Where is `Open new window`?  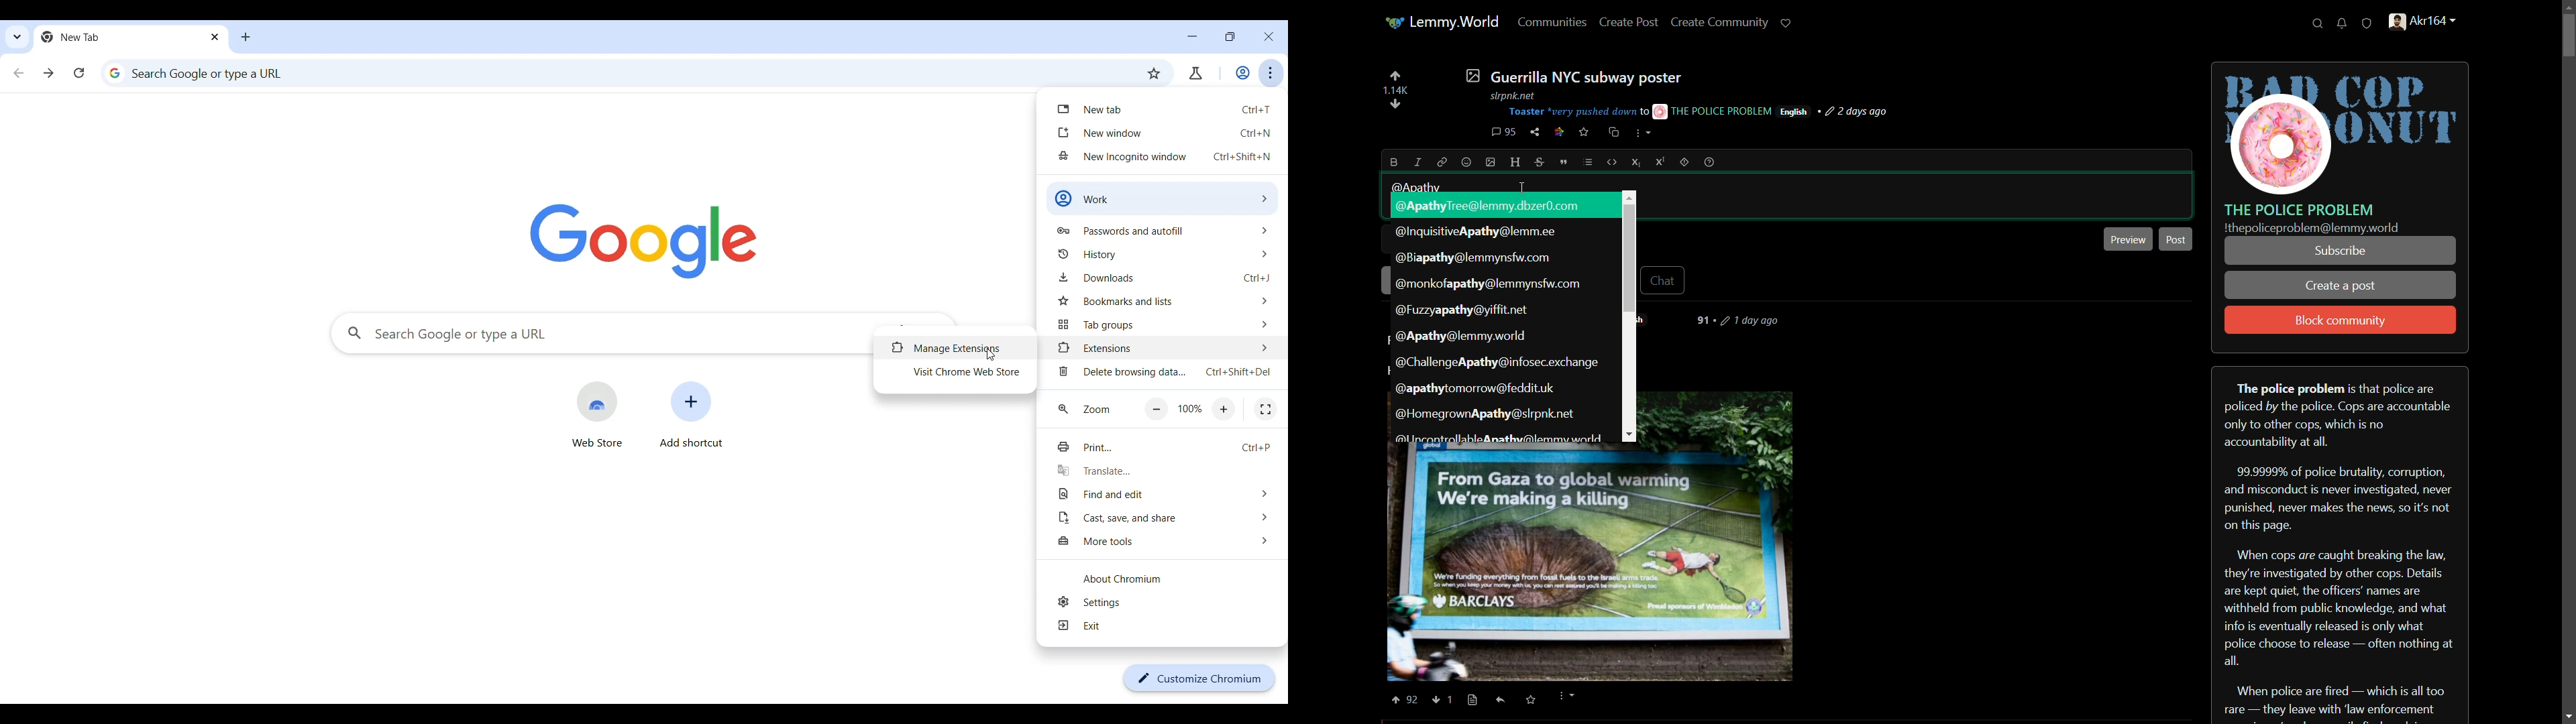 Open new window is located at coordinates (1163, 131).